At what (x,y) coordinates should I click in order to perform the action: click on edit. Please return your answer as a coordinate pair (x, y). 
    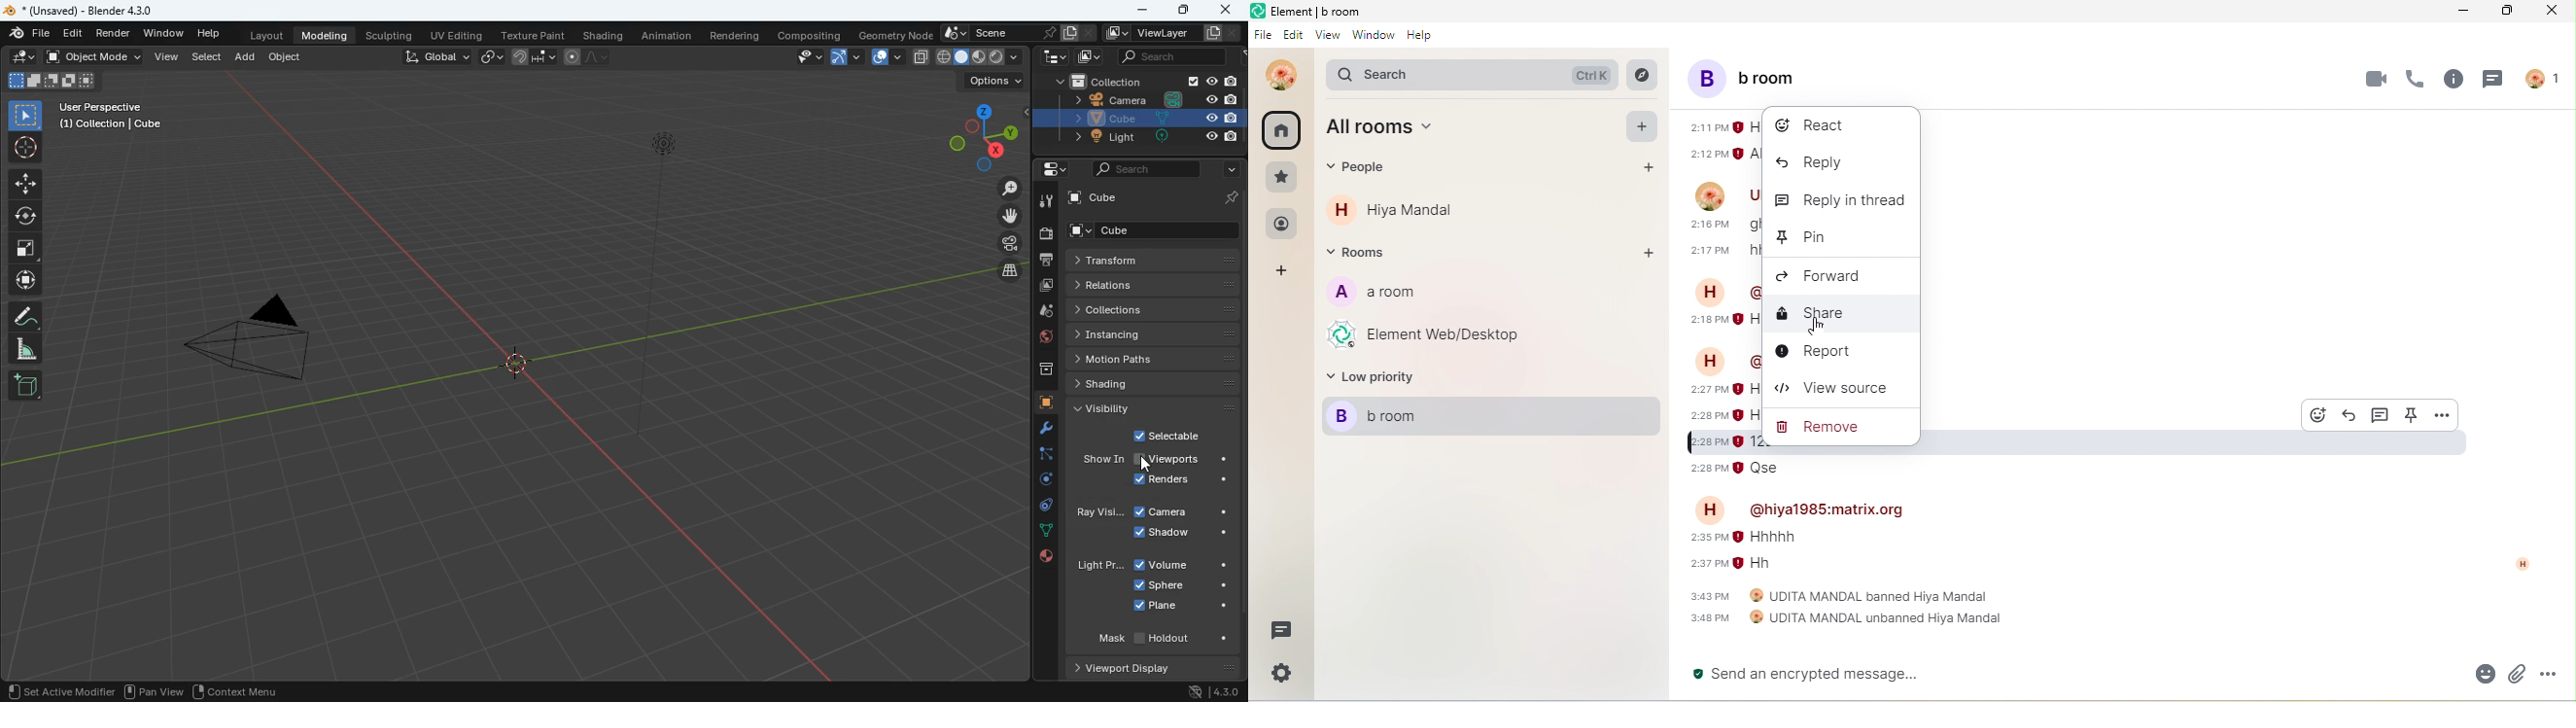
    Looking at the image, I should click on (1294, 37).